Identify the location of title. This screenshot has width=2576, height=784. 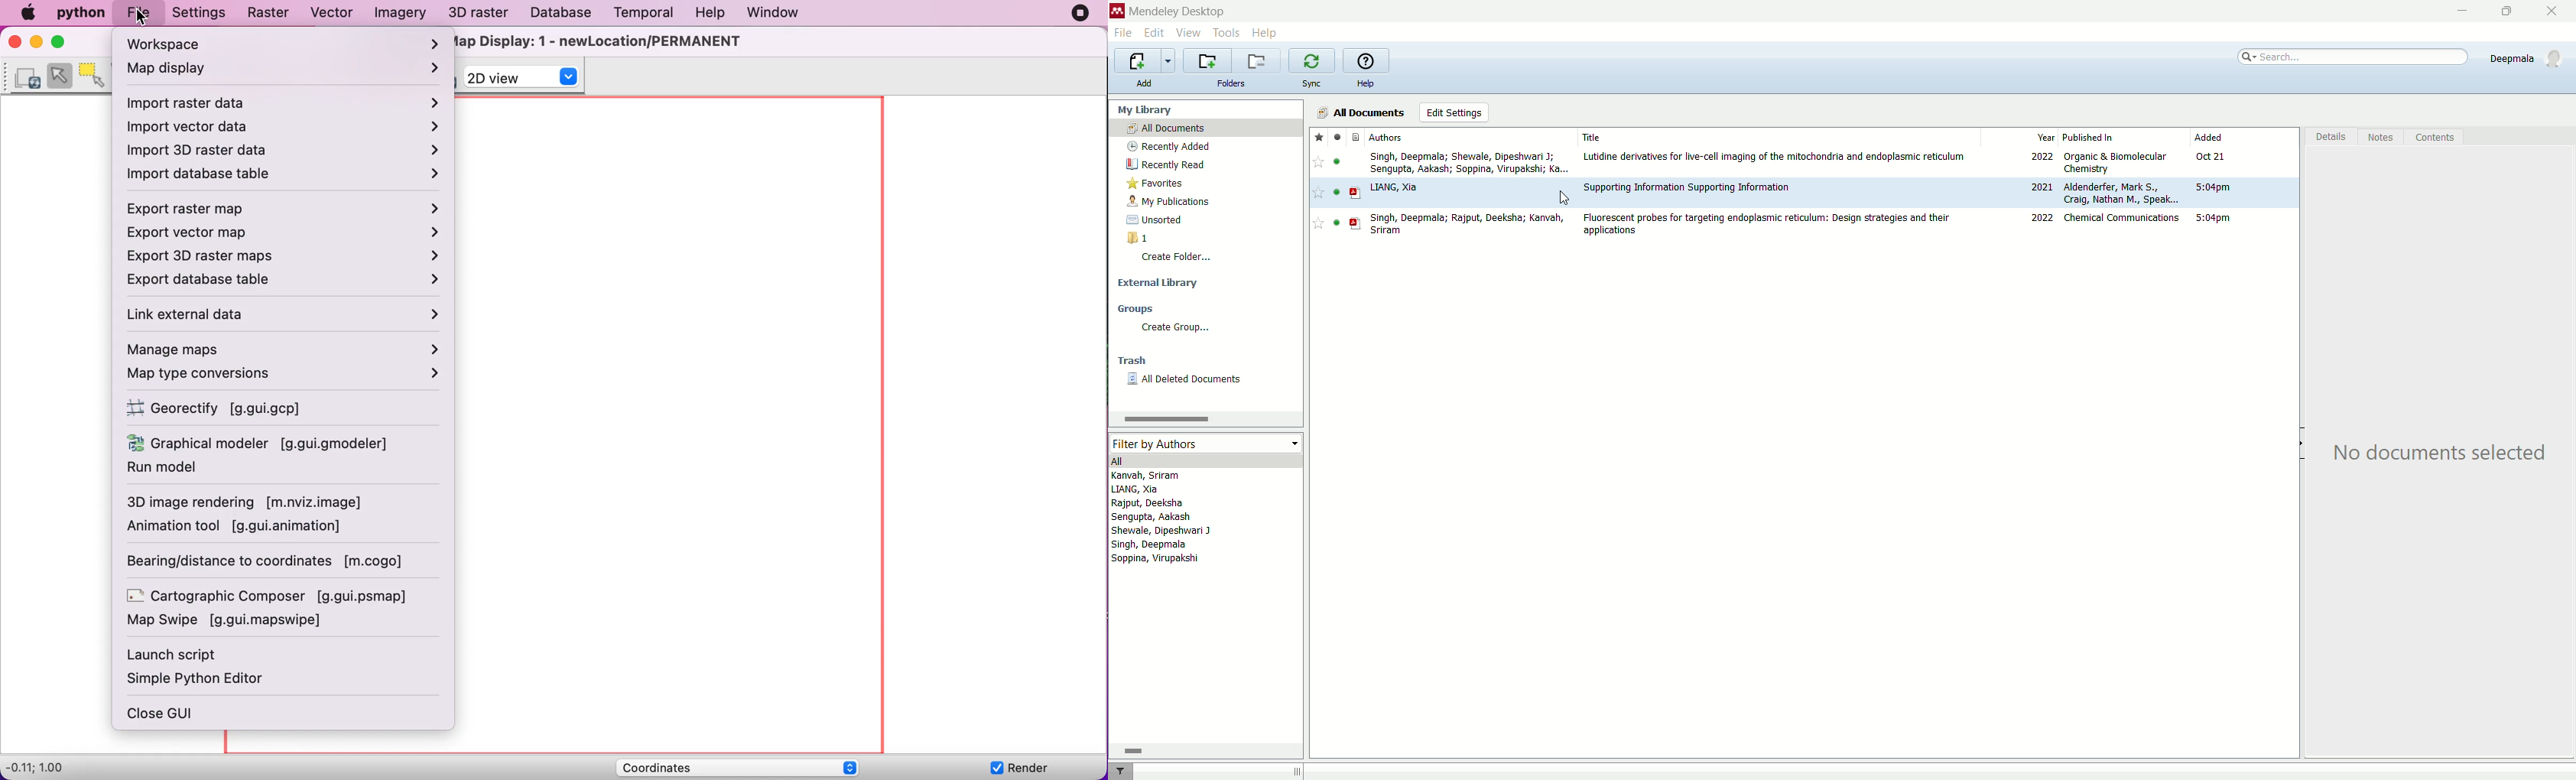
(1592, 137).